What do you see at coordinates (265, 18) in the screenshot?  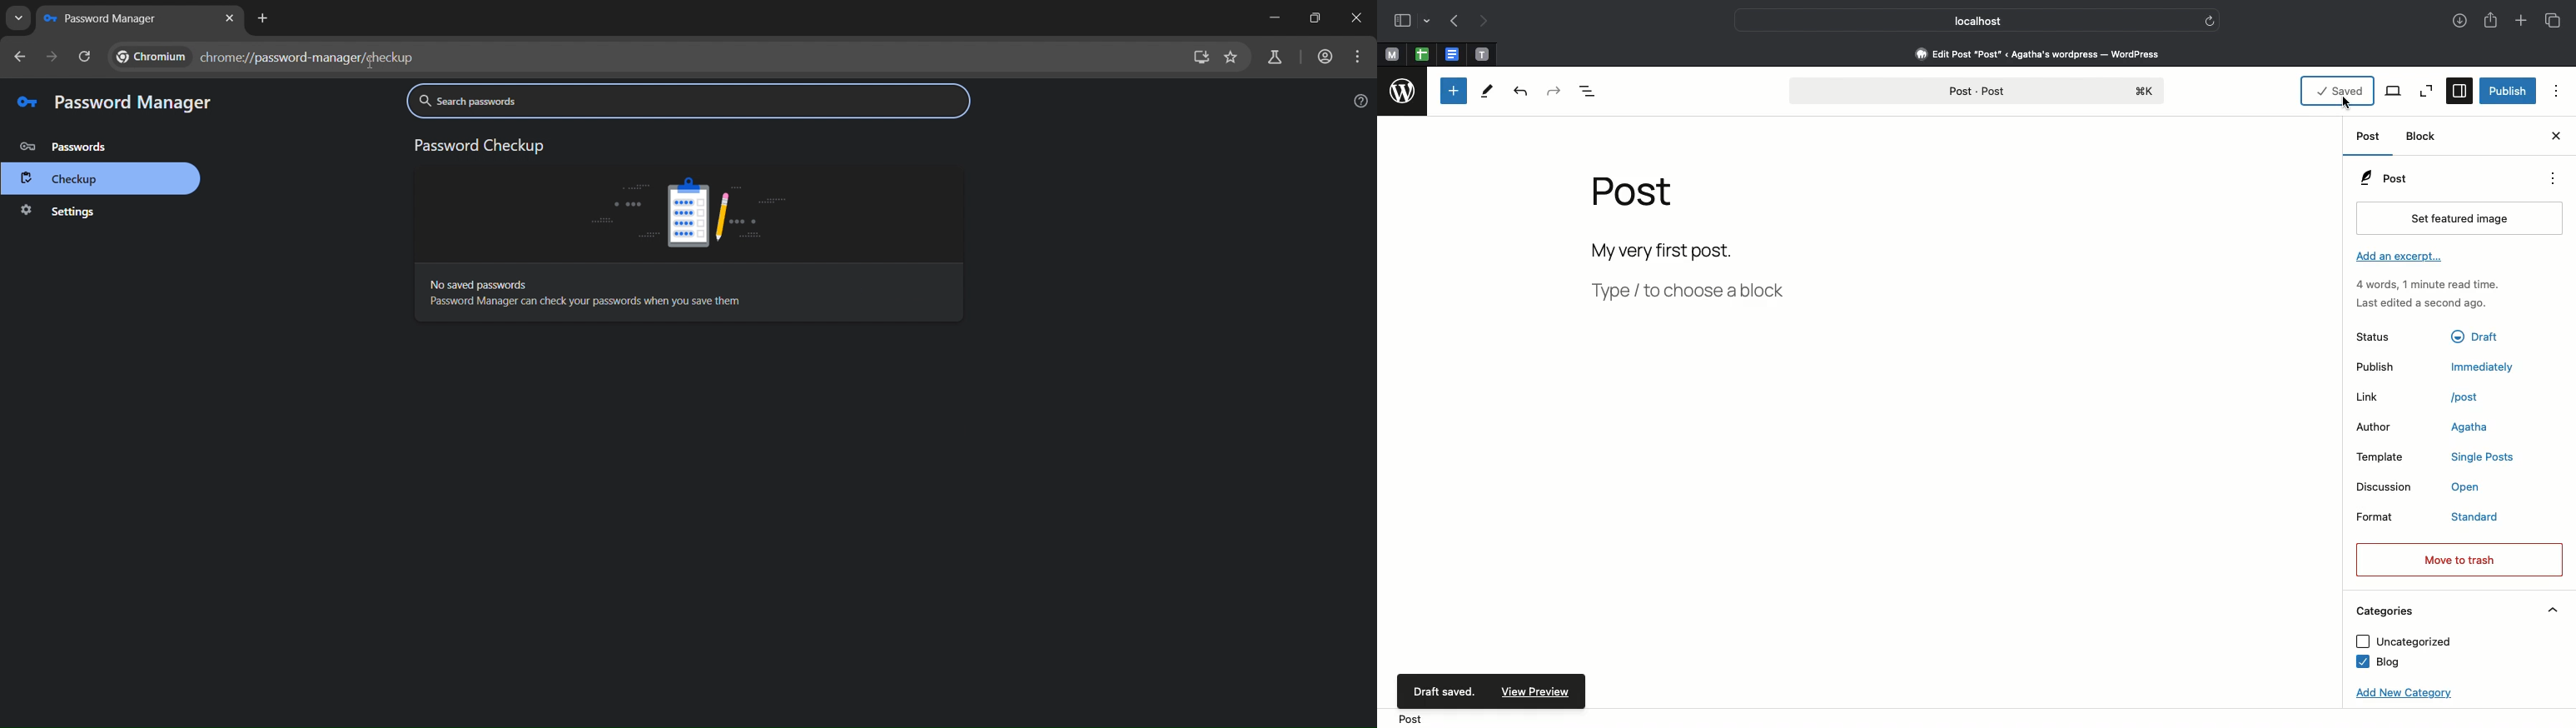 I see `new tab` at bounding box center [265, 18].